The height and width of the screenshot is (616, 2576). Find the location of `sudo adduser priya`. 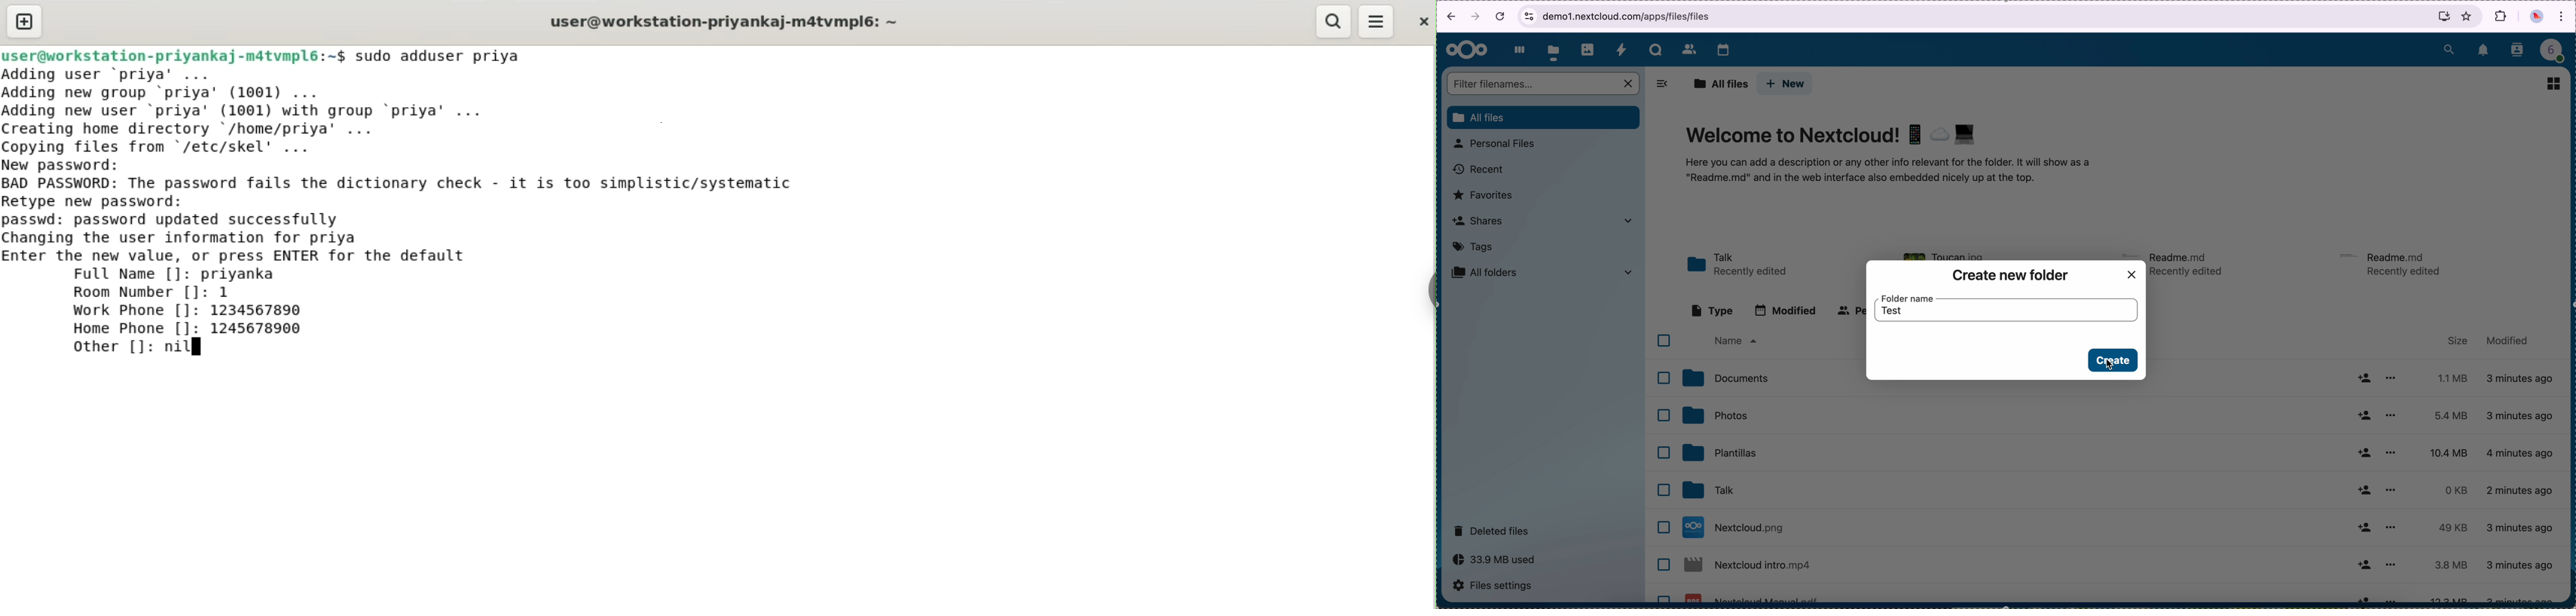

sudo adduser priya is located at coordinates (448, 56).